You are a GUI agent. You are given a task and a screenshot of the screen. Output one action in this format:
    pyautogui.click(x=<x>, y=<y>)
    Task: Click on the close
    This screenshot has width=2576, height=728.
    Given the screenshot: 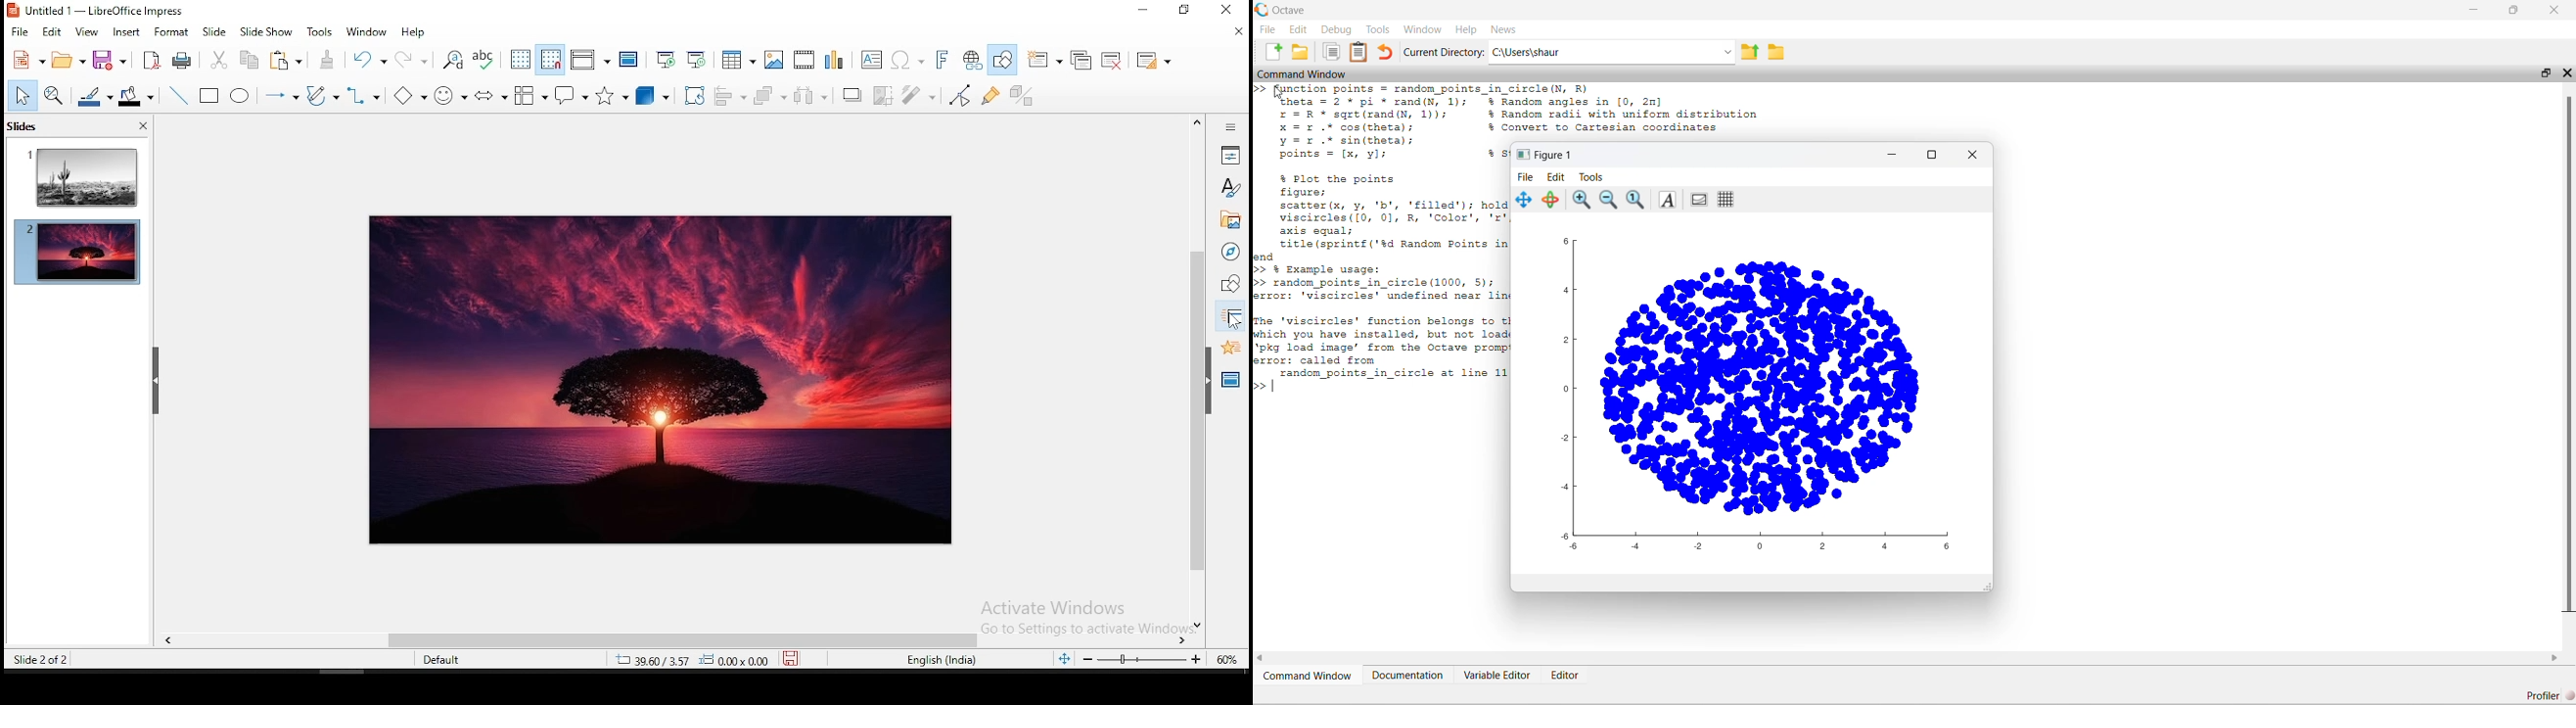 What is the action you would take?
    pyautogui.click(x=142, y=126)
    